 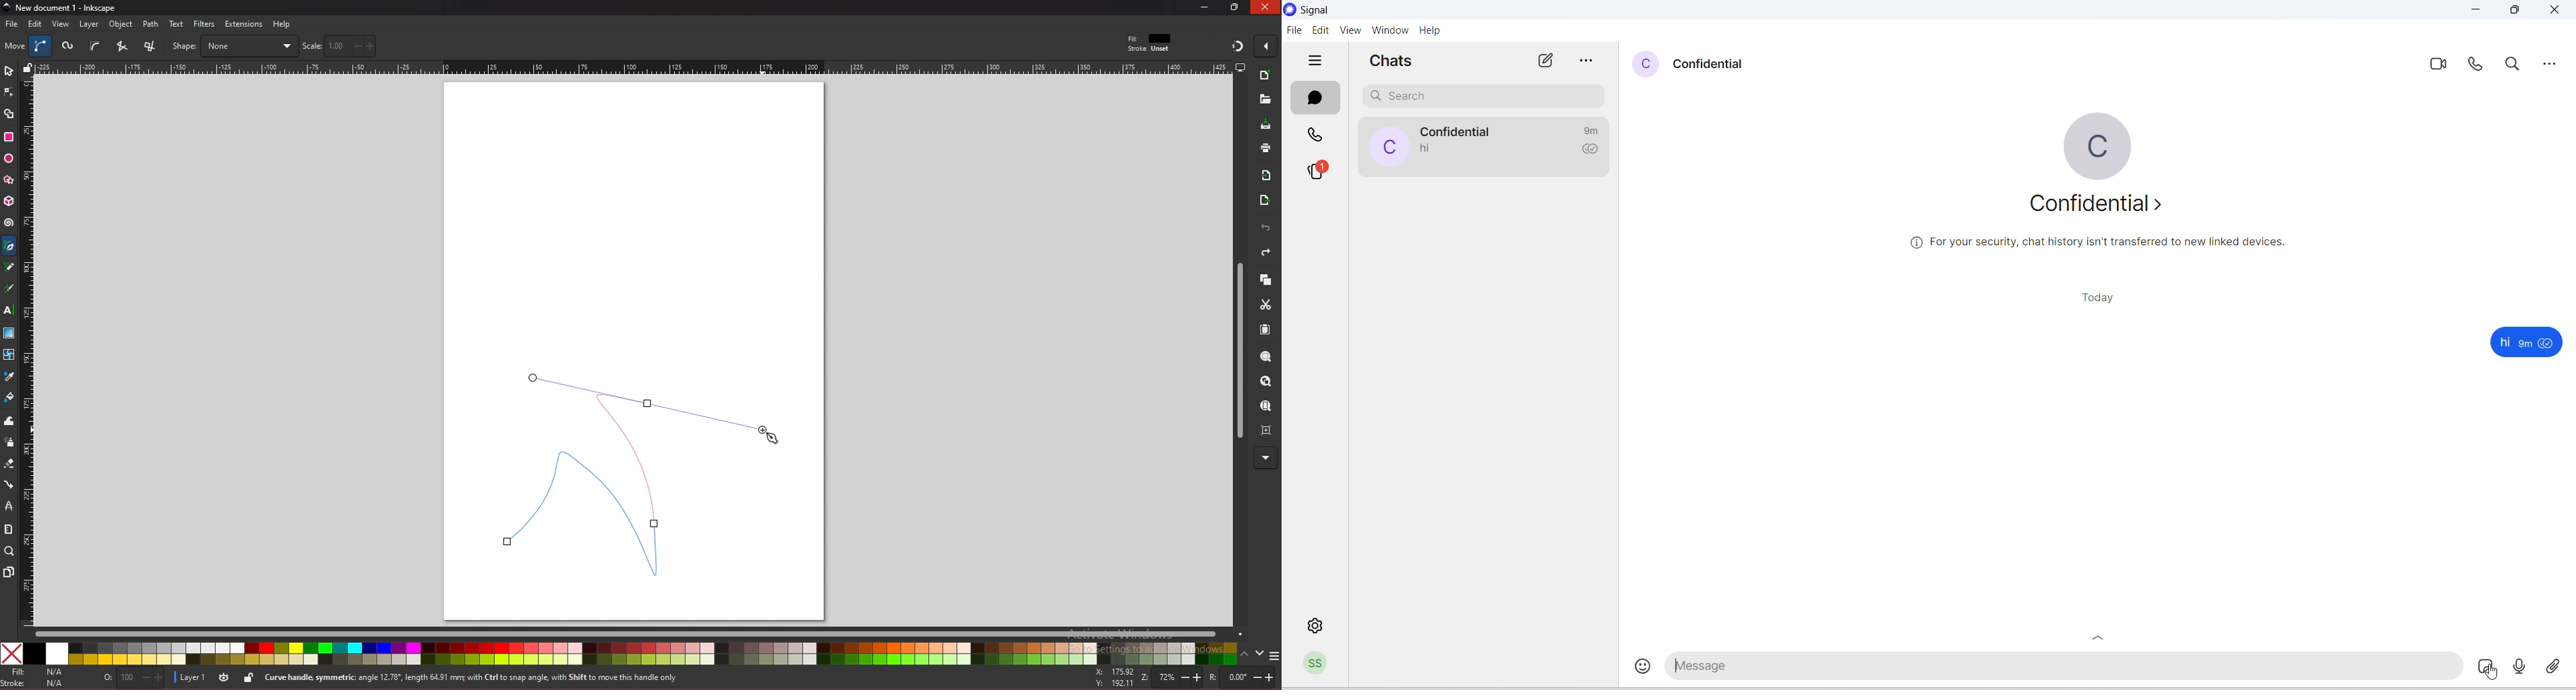 What do you see at coordinates (1266, 305) in the screenshot?
I see `cut` at bounding box center [1266, 305].